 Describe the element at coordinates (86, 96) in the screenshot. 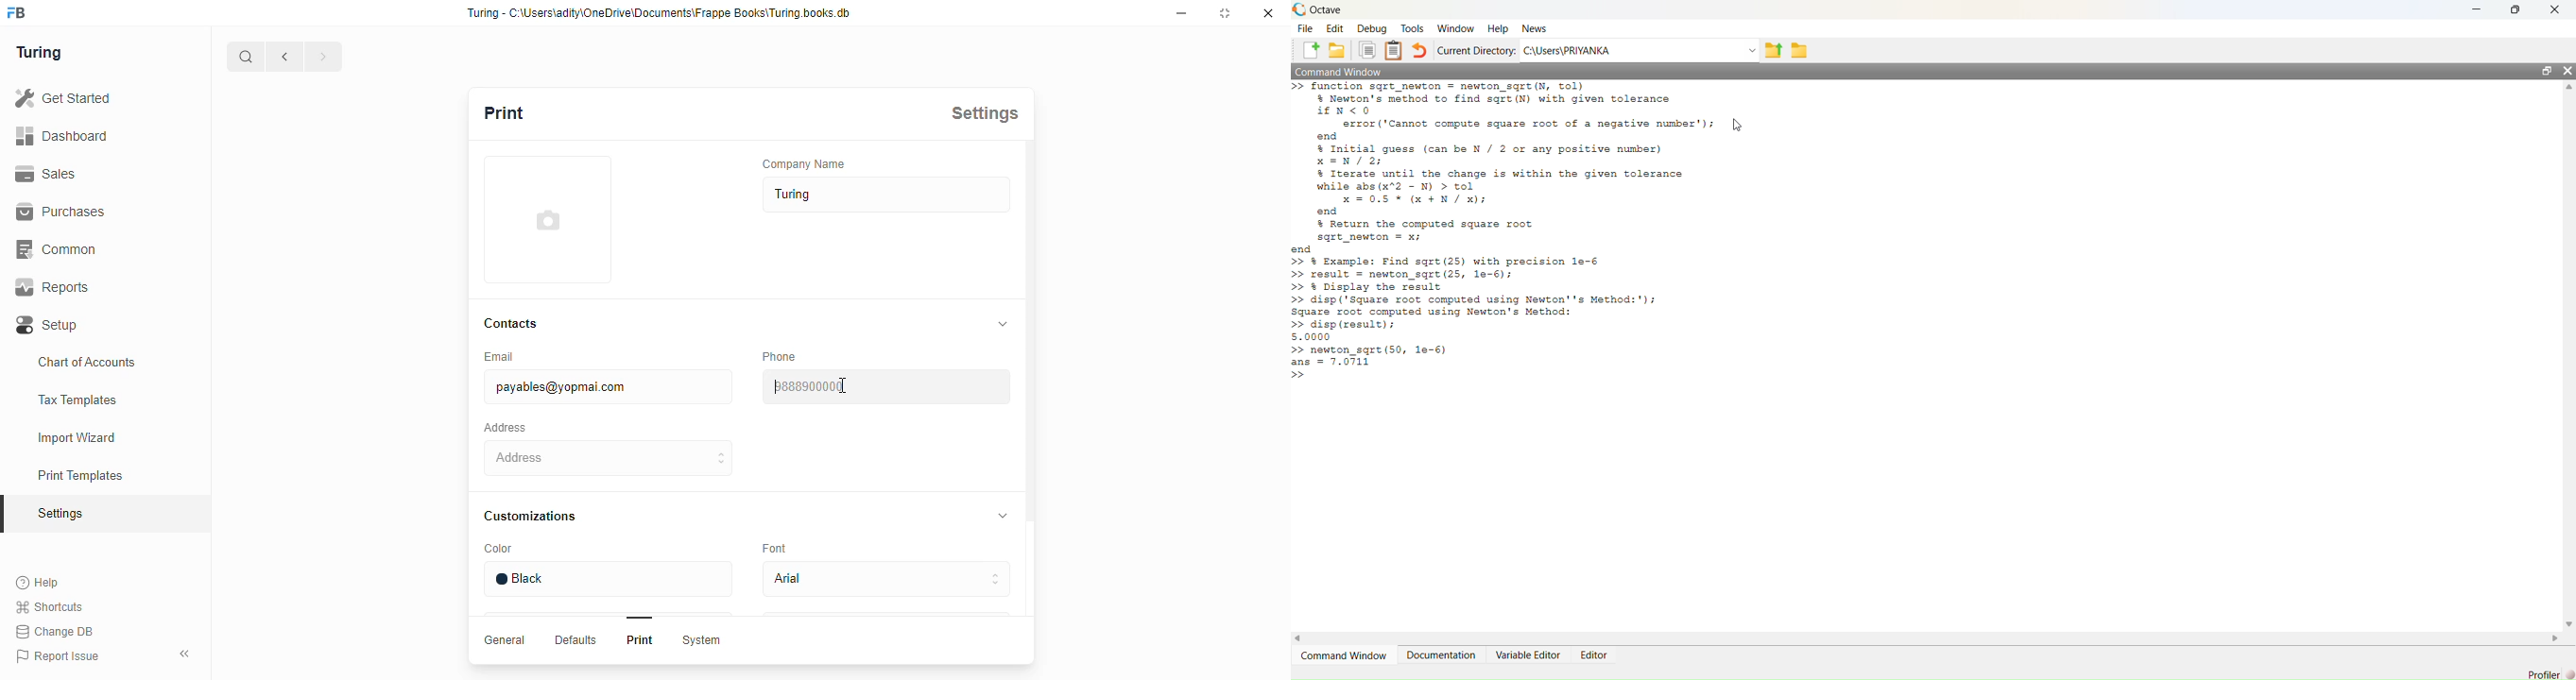

I see `Get Started` at that location.